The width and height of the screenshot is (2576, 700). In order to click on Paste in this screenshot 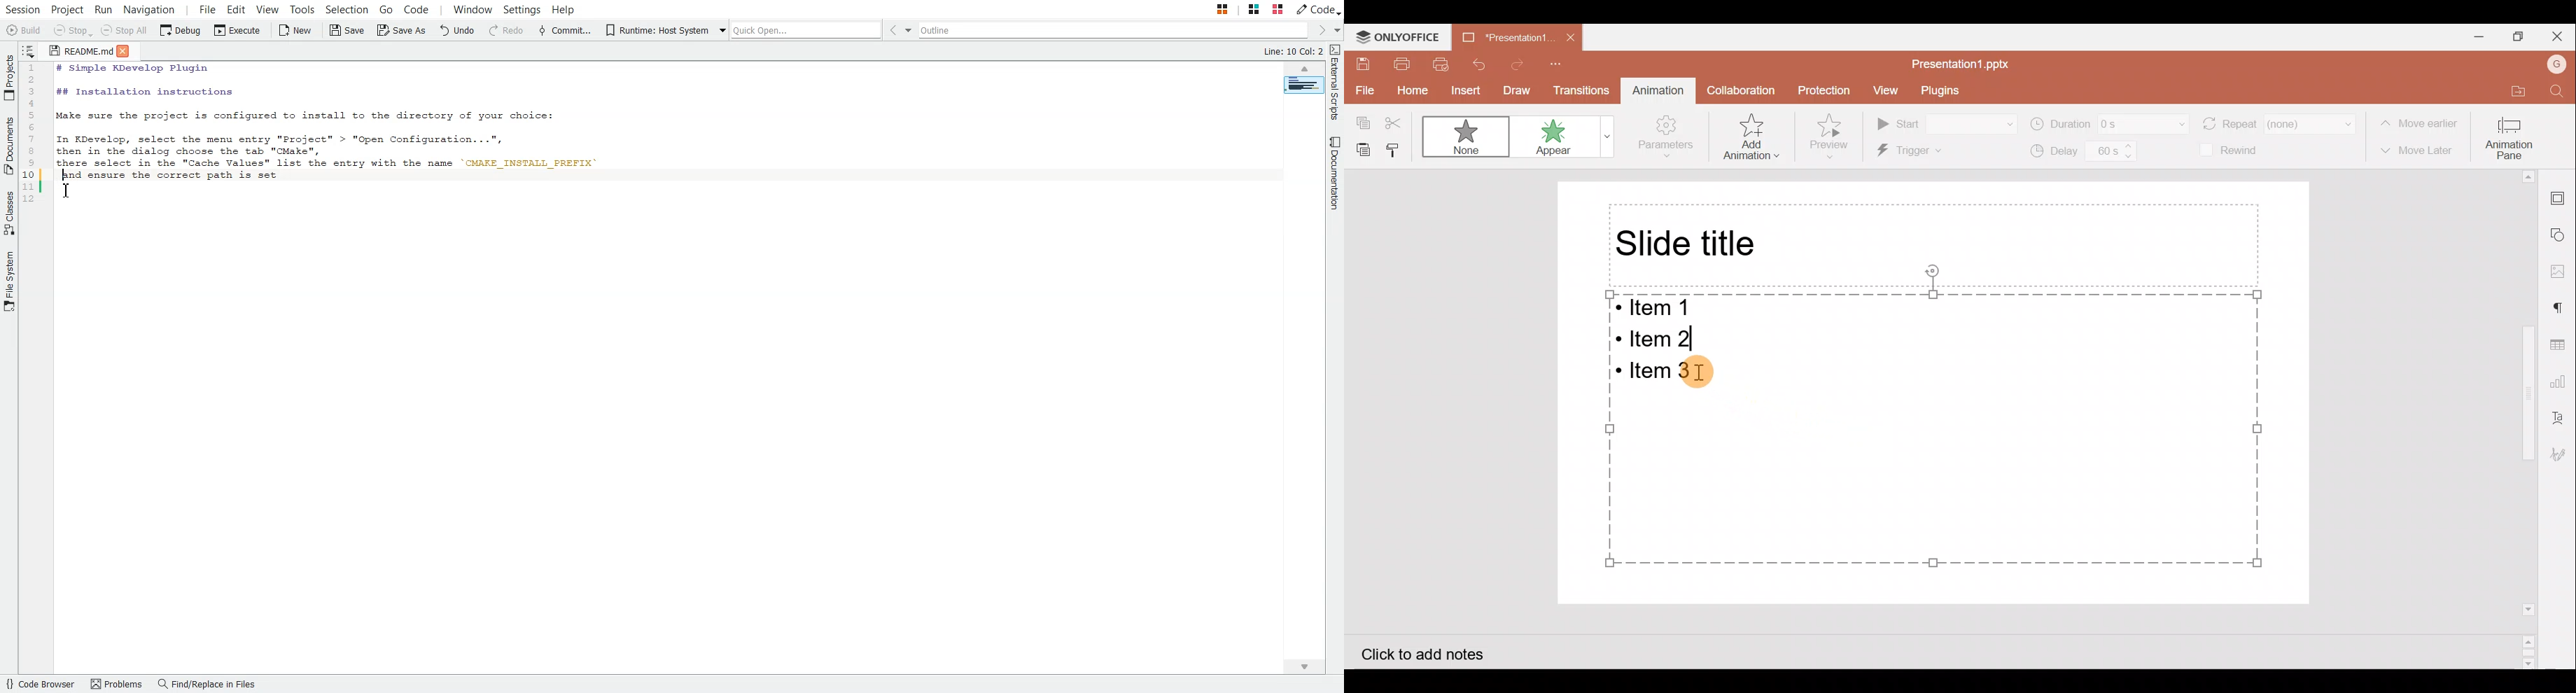, I will do `click(1363, 148)`.